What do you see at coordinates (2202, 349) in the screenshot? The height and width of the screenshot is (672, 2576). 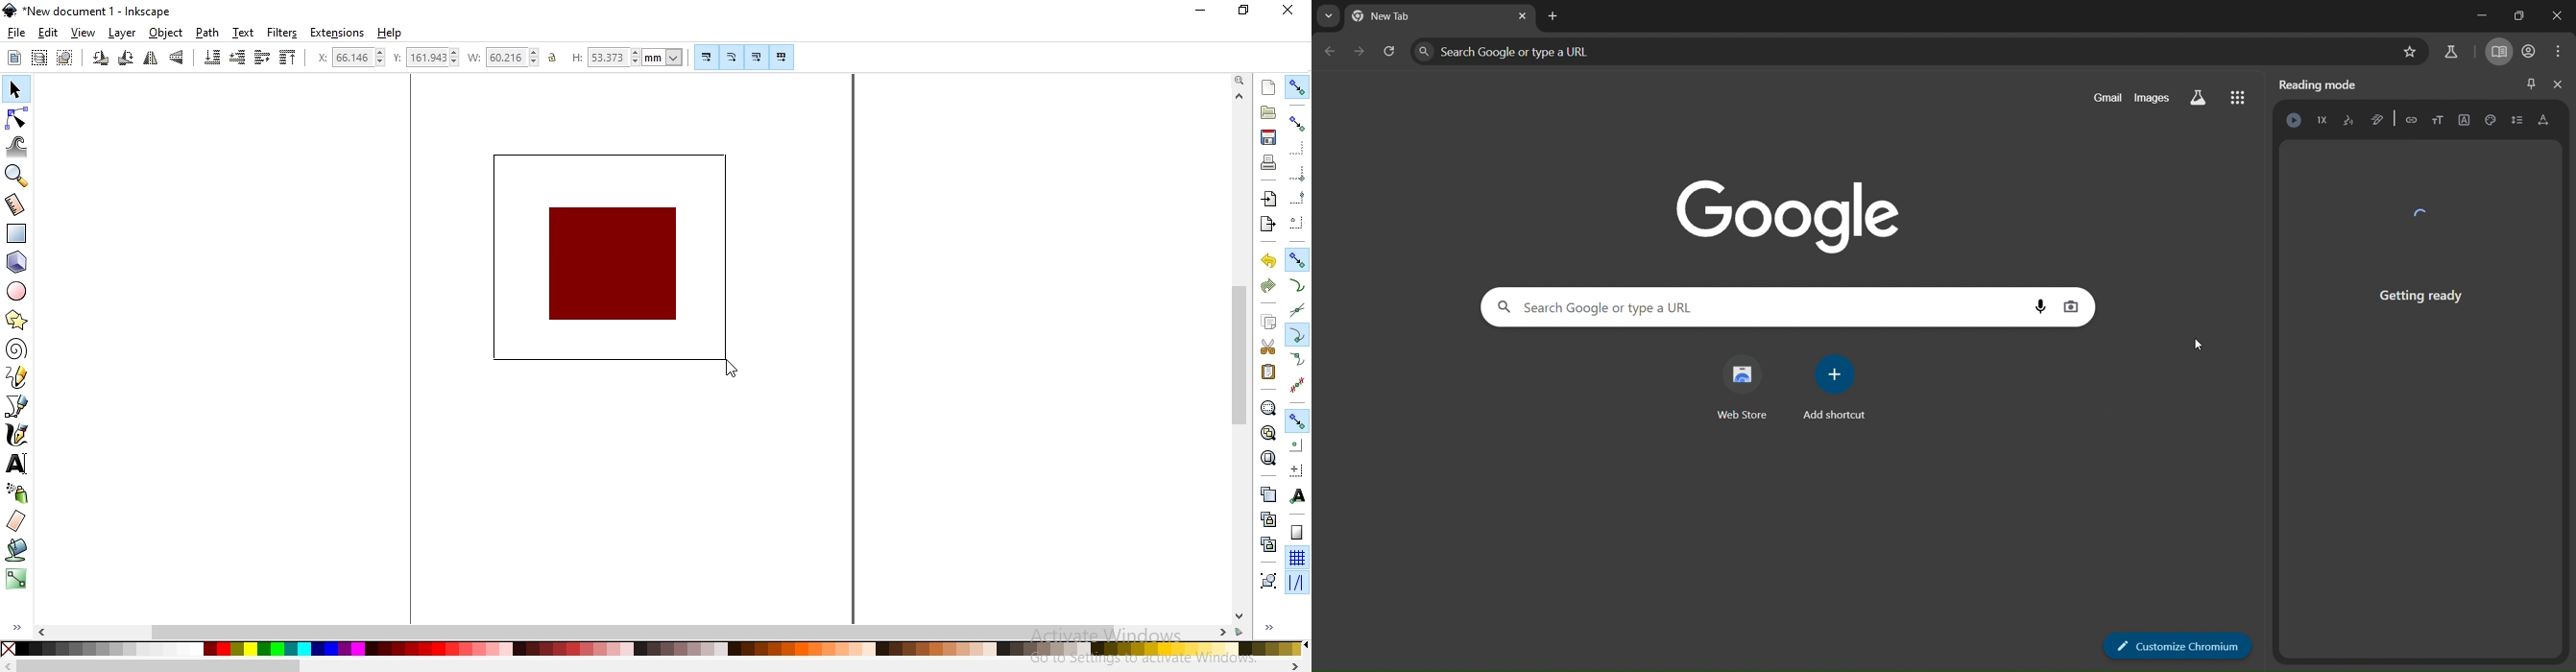 I see `cursor` at bounding box center [2202, 349].